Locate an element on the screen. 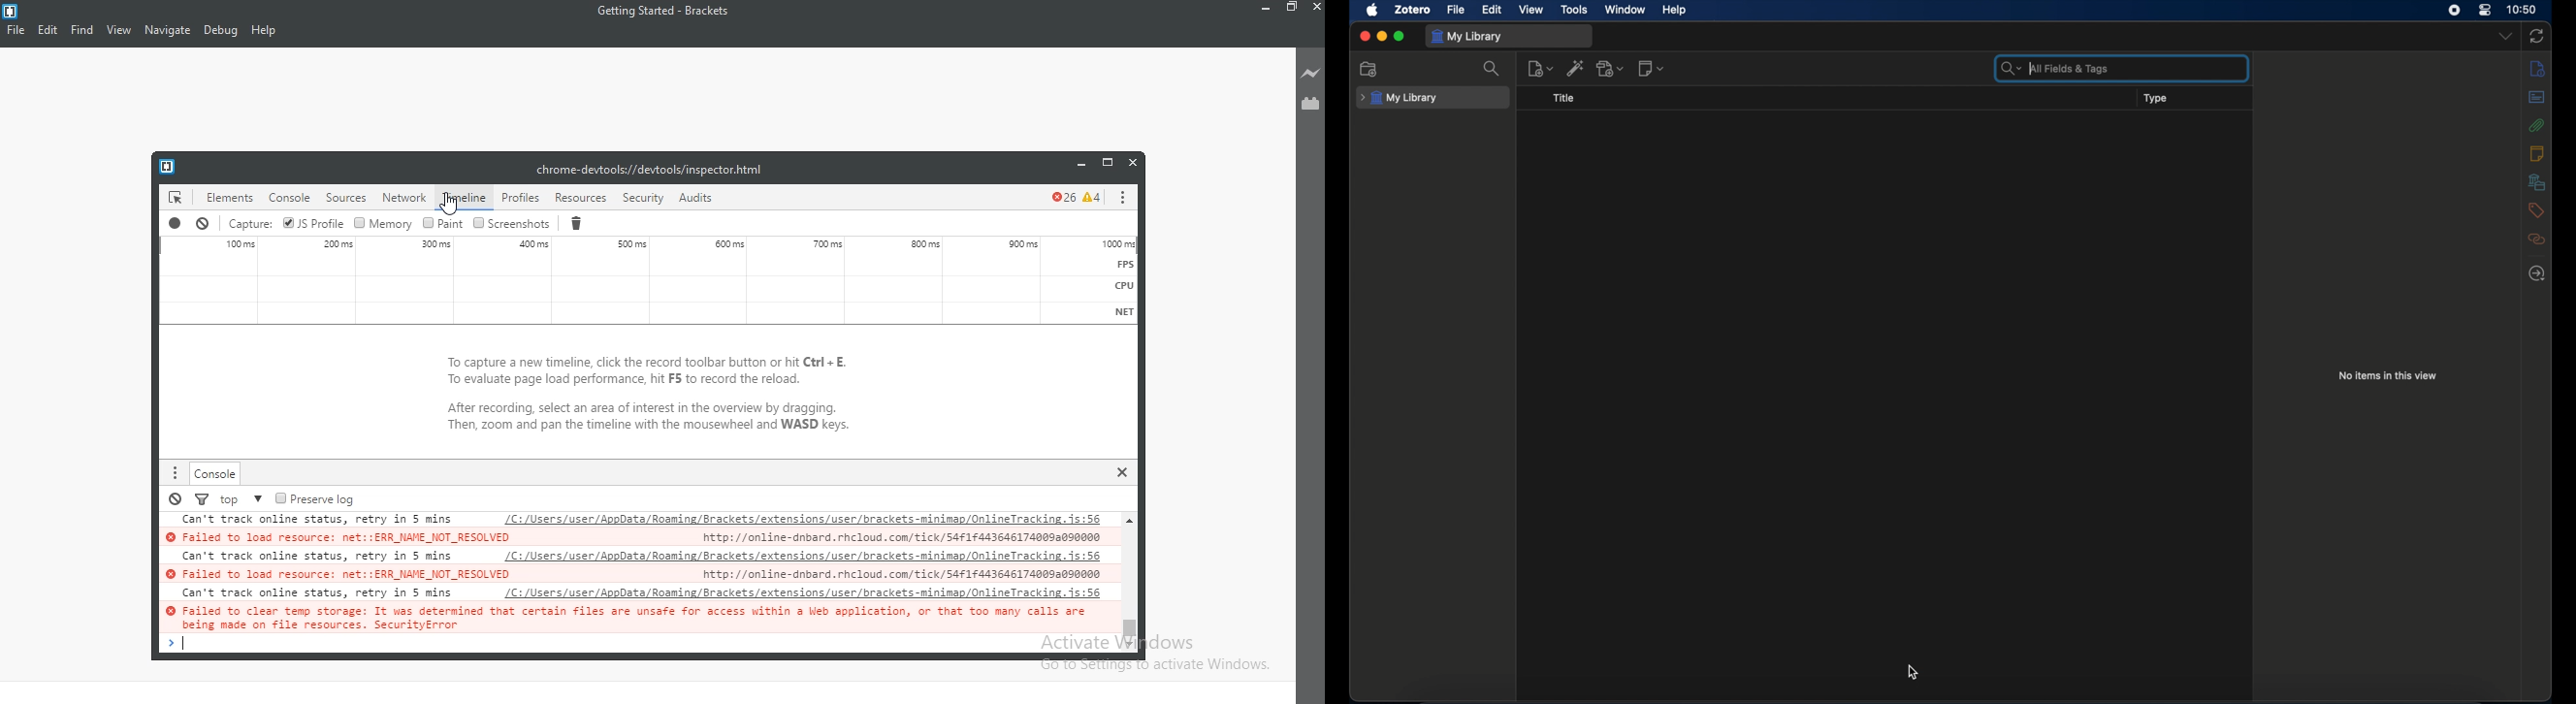 The height and width of the screenshot is (728, 2576). screen recorder is located at coordinates (2454, 10).